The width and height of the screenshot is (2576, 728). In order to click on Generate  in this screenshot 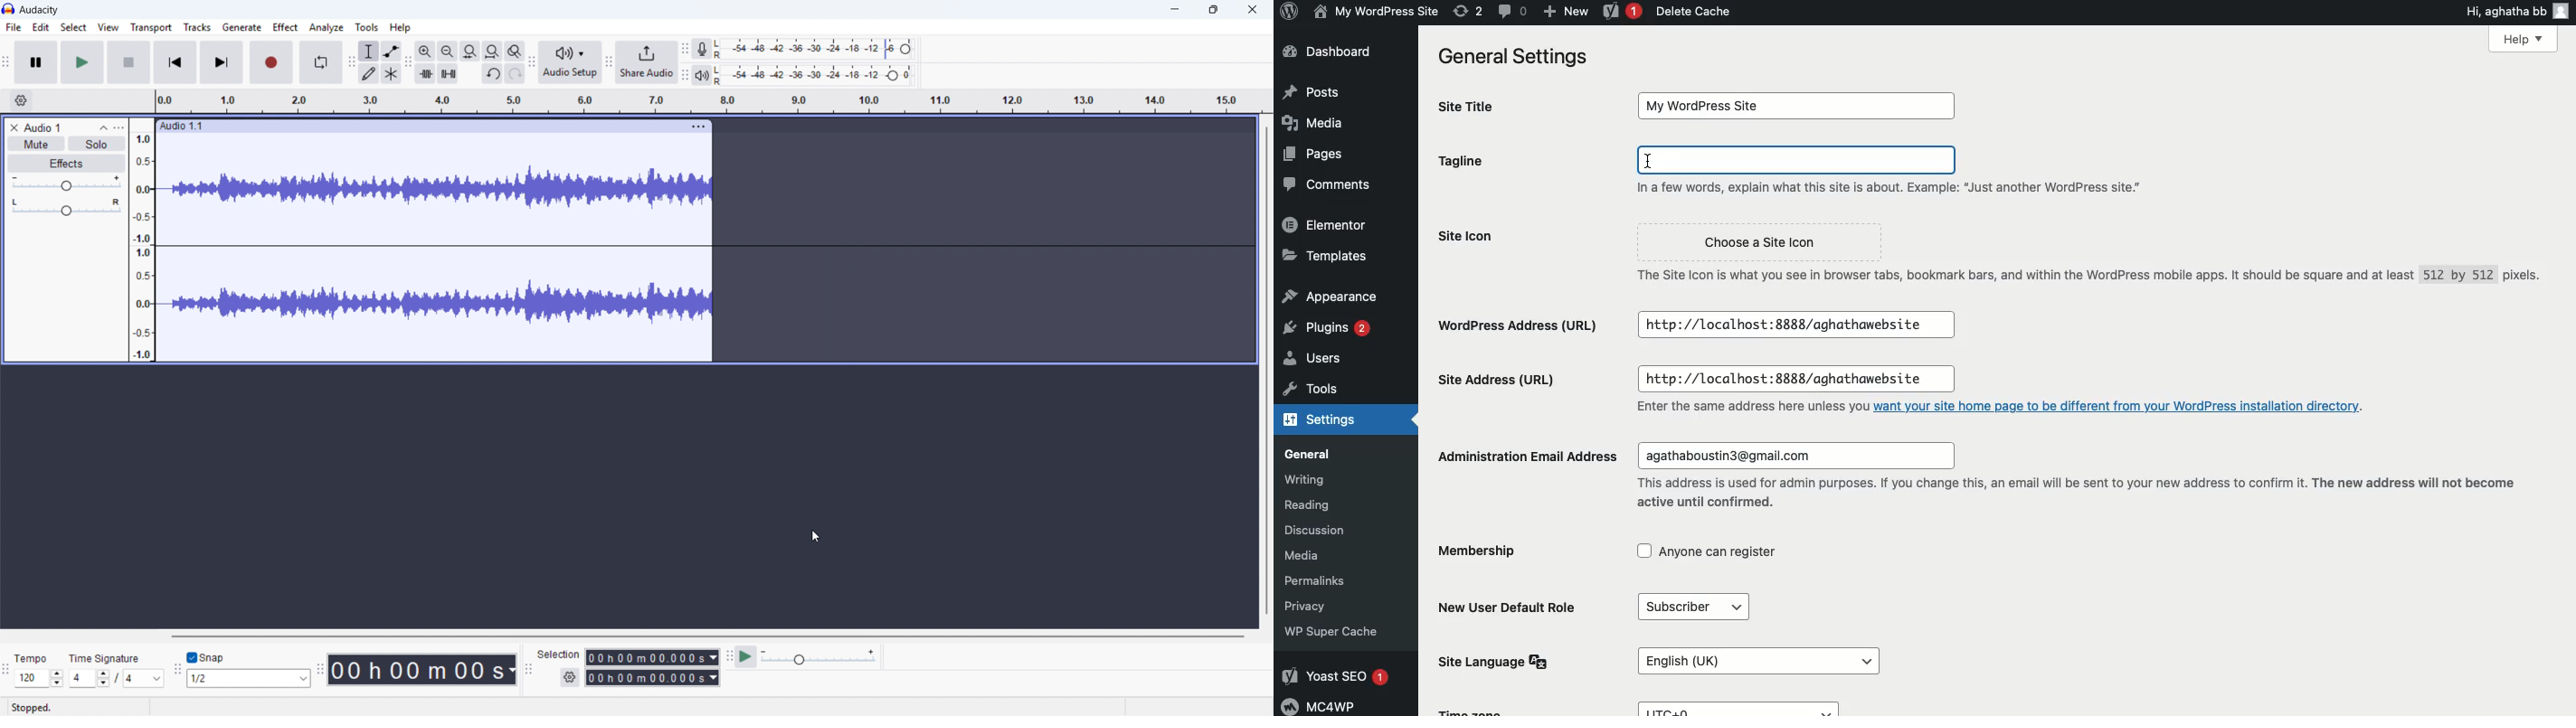, I will do `click(241, 27)`.